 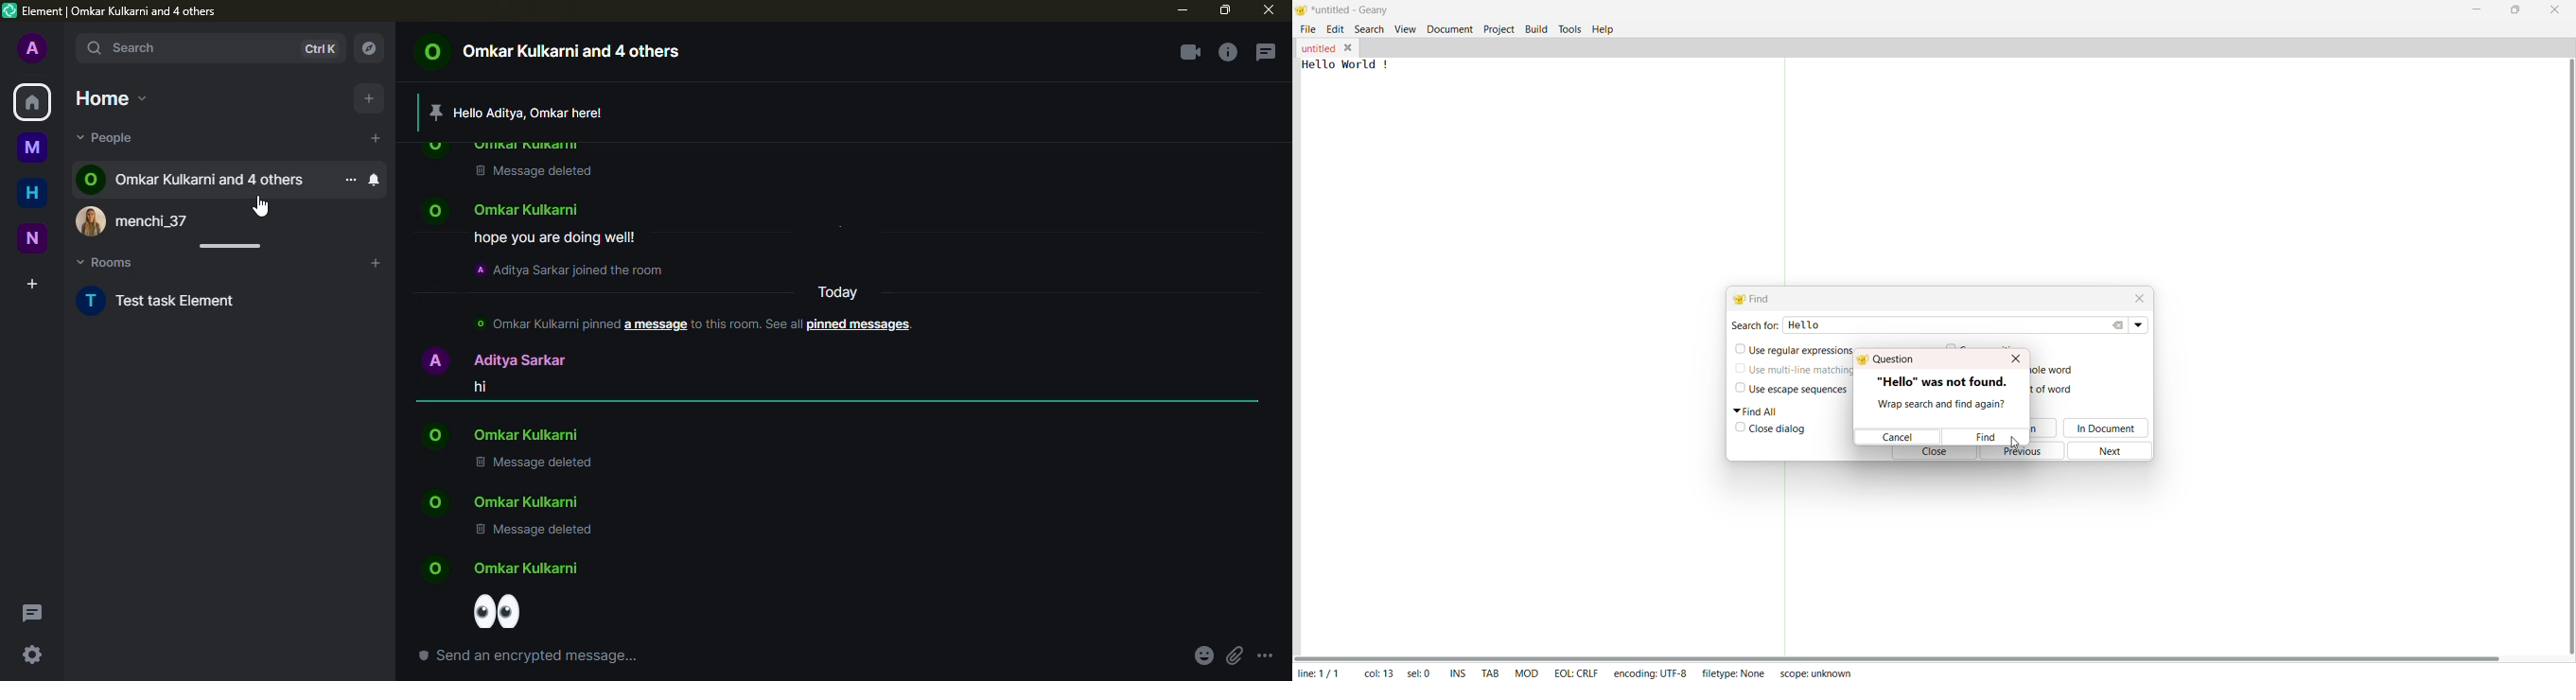 What do you see at coordinates (748, 324) in the screenshot?
I see `to this room. see all` at bounding box center [748, 324].